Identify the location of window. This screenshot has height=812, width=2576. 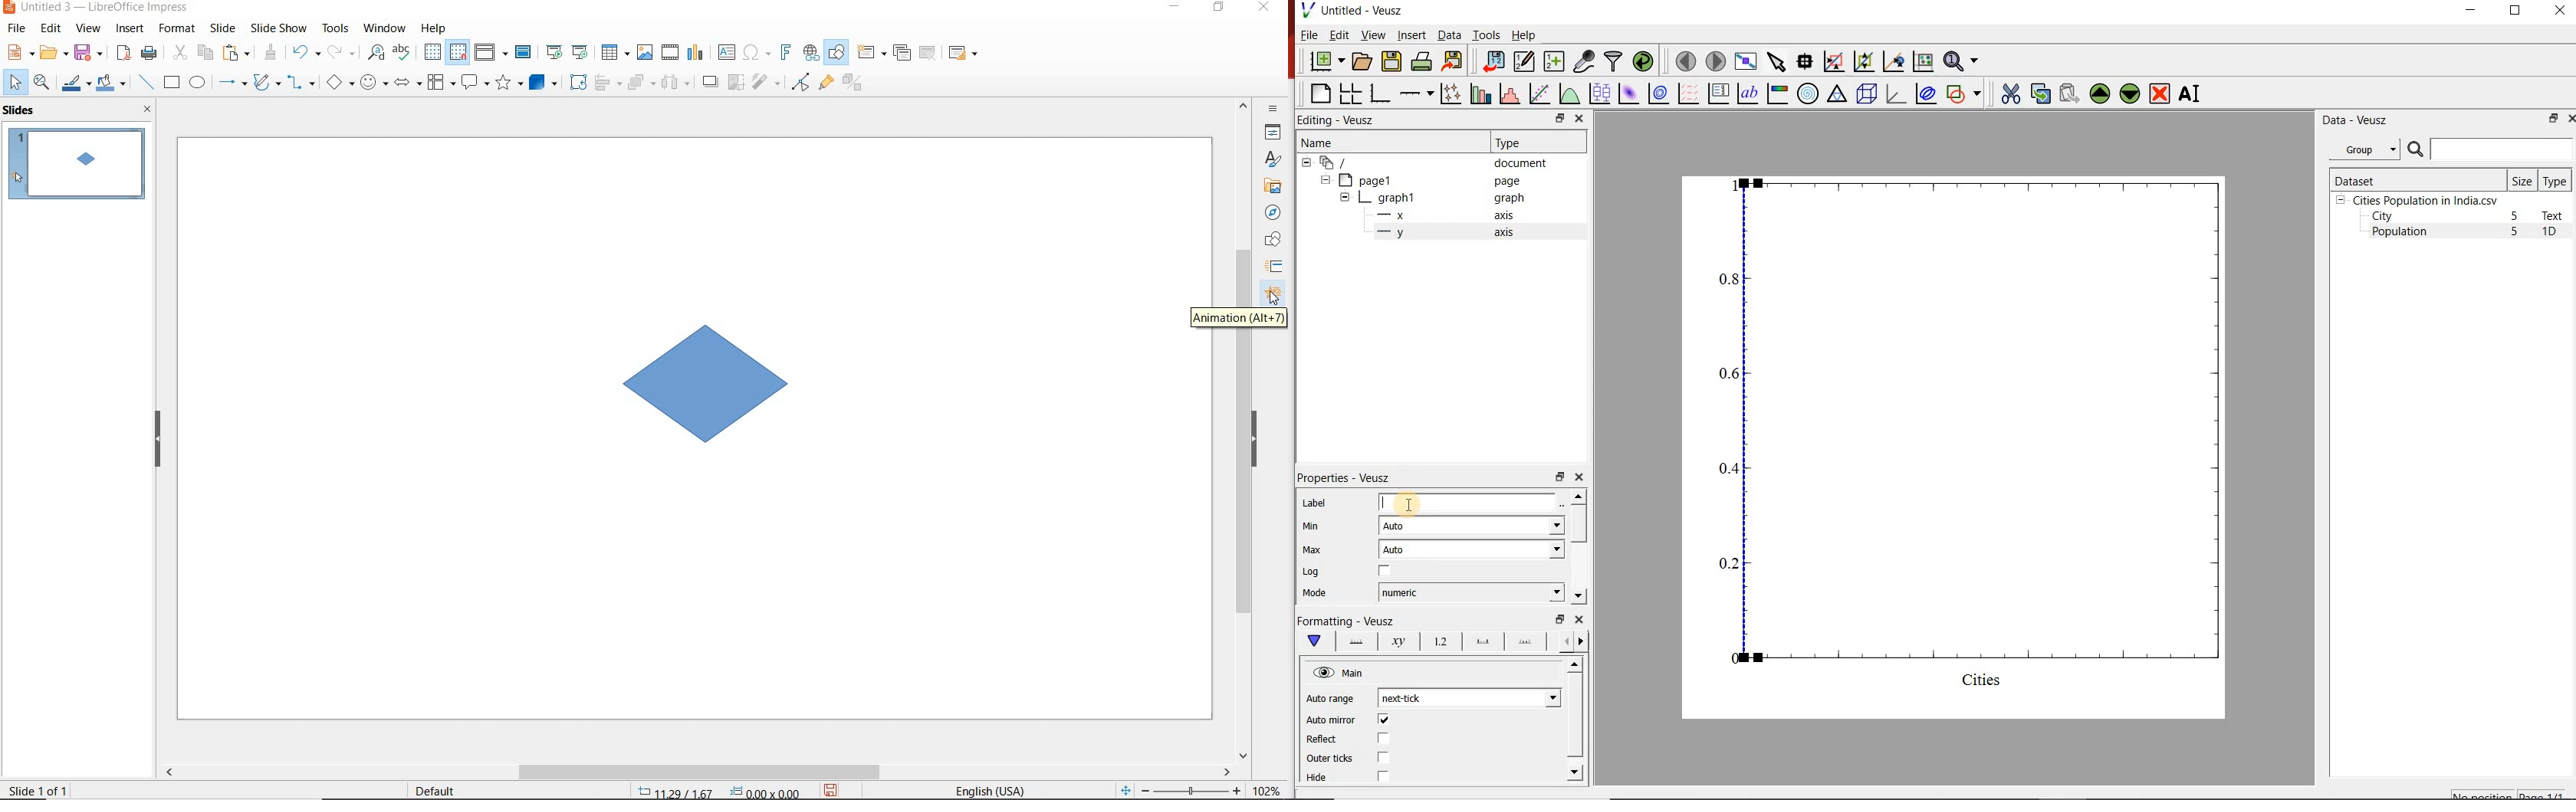
(386, 30).